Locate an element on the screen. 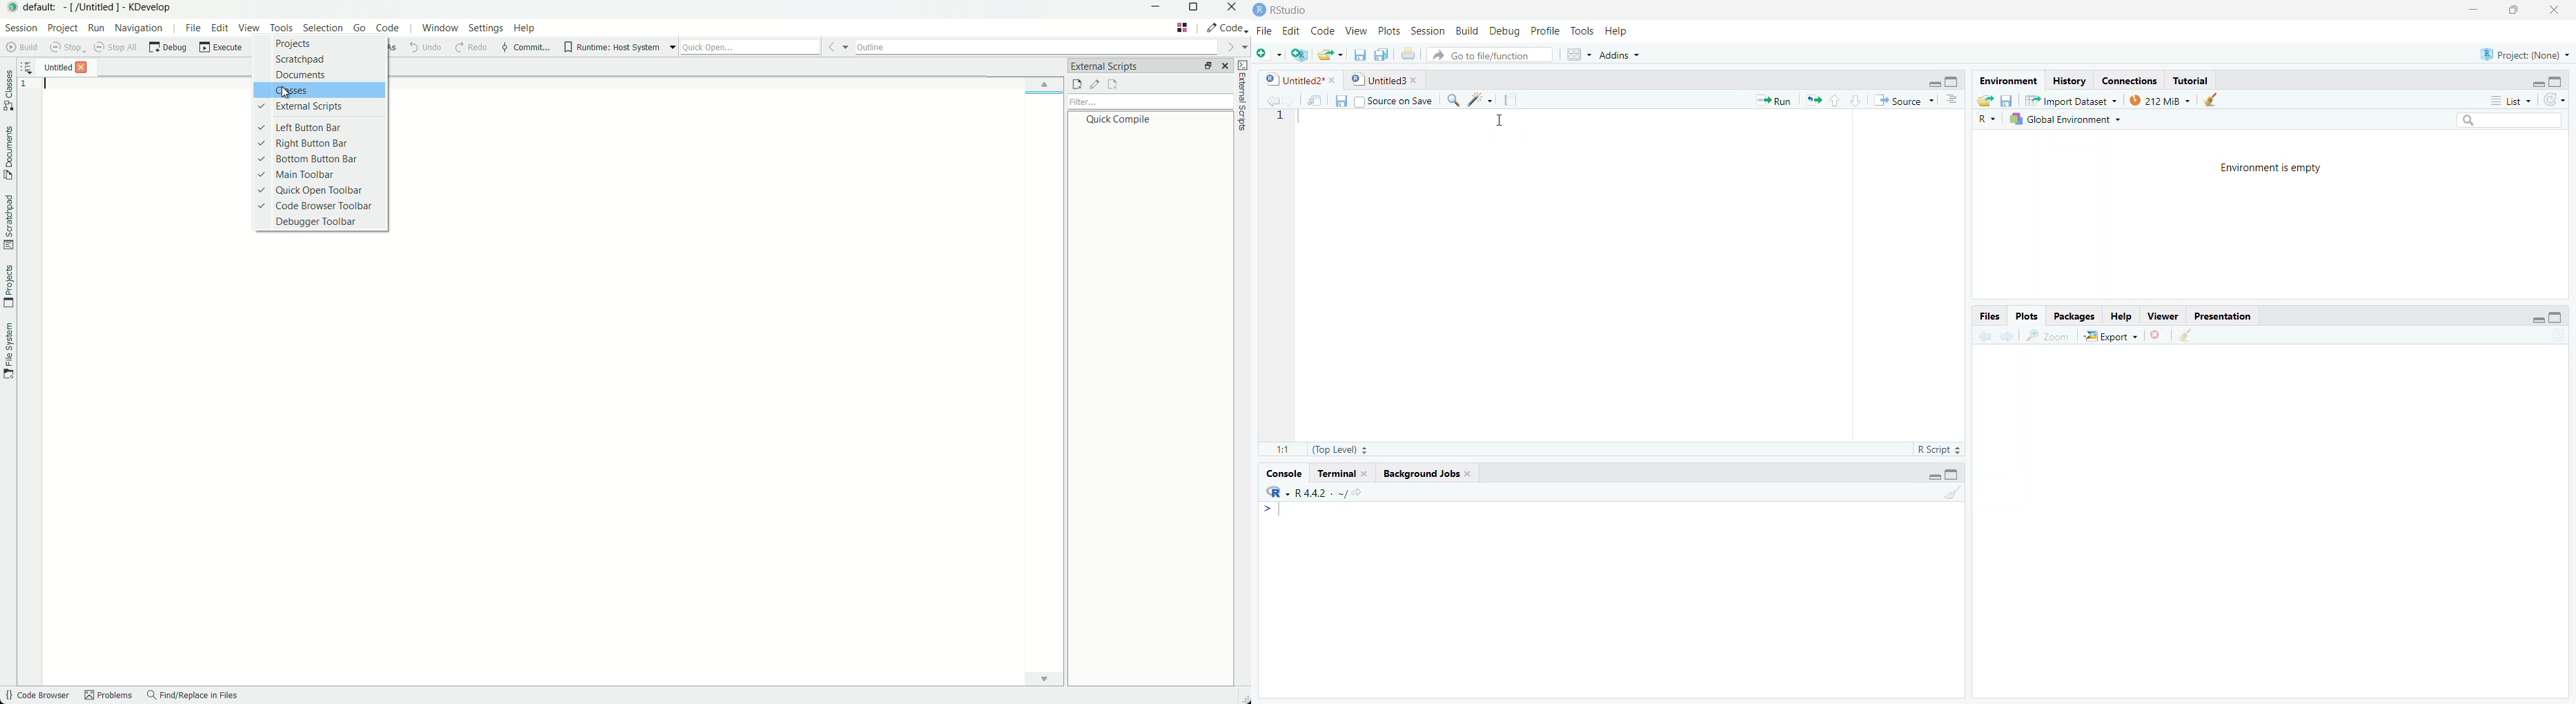 Image resolution: width=2576 pixels, height=728 pixels. top level is located at coordinates (1341, 449).